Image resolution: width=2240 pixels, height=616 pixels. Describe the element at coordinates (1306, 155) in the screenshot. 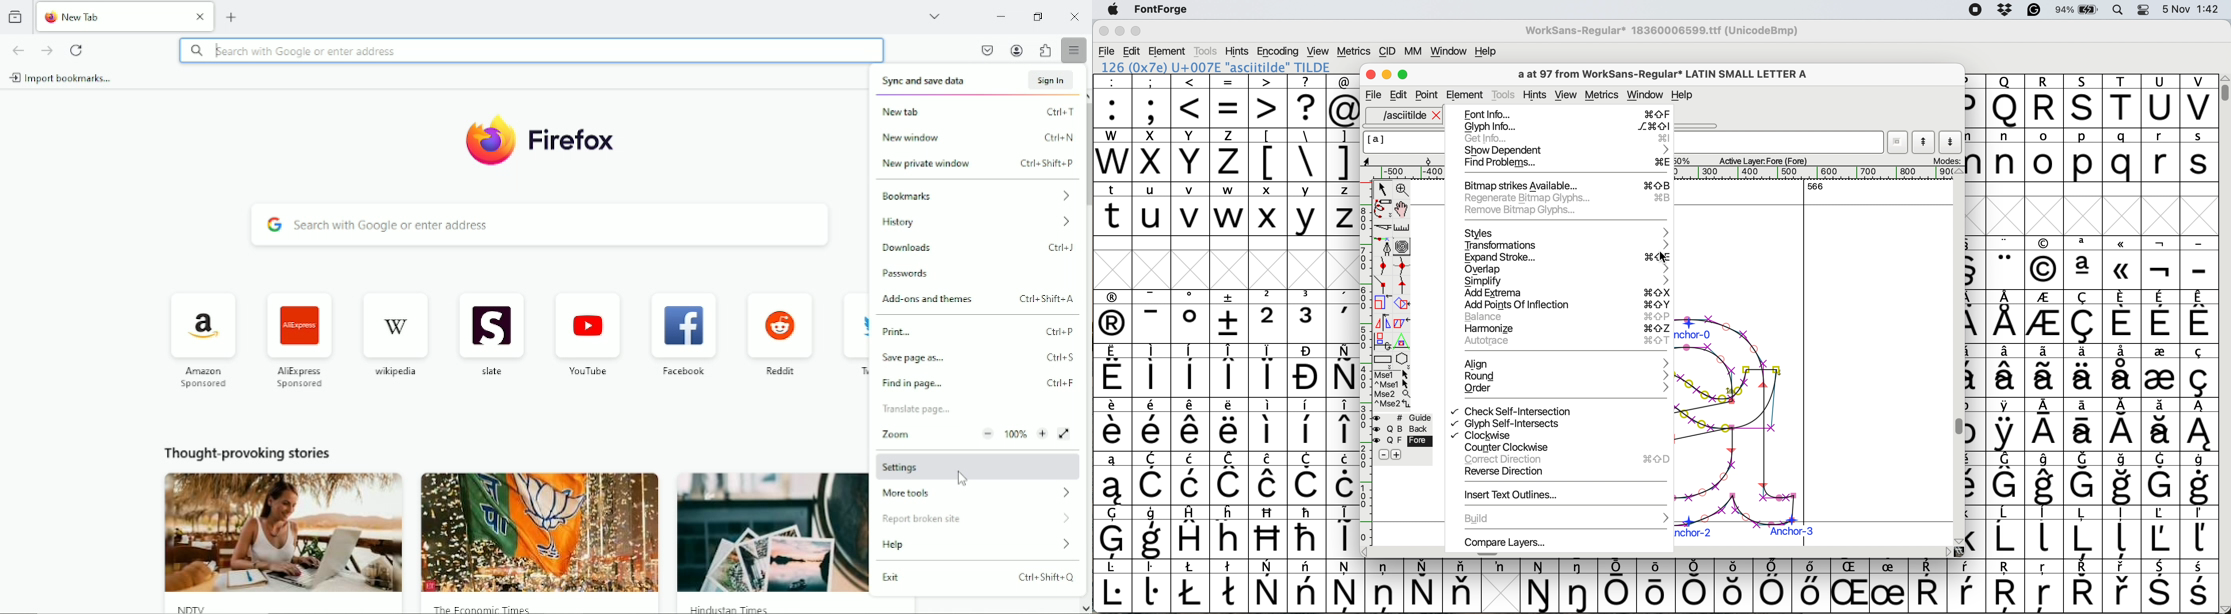

I see `\` at that location.